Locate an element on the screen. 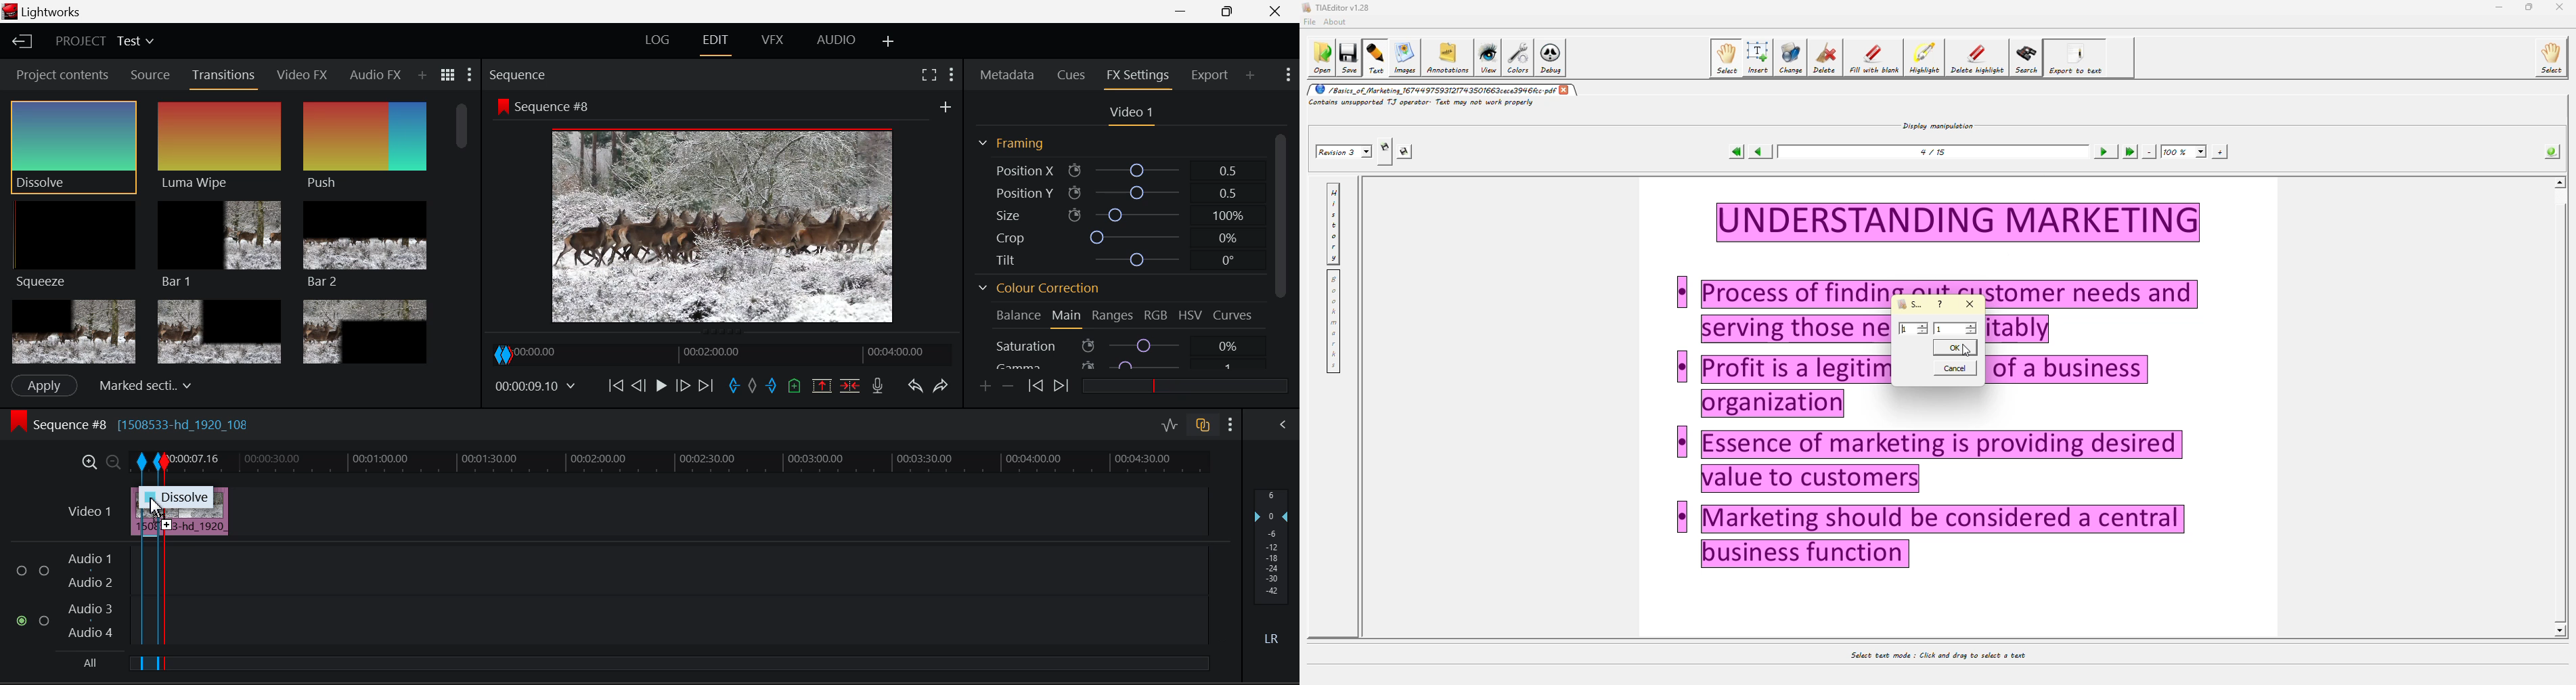  Go Forward is located at coordinates (684, 387).